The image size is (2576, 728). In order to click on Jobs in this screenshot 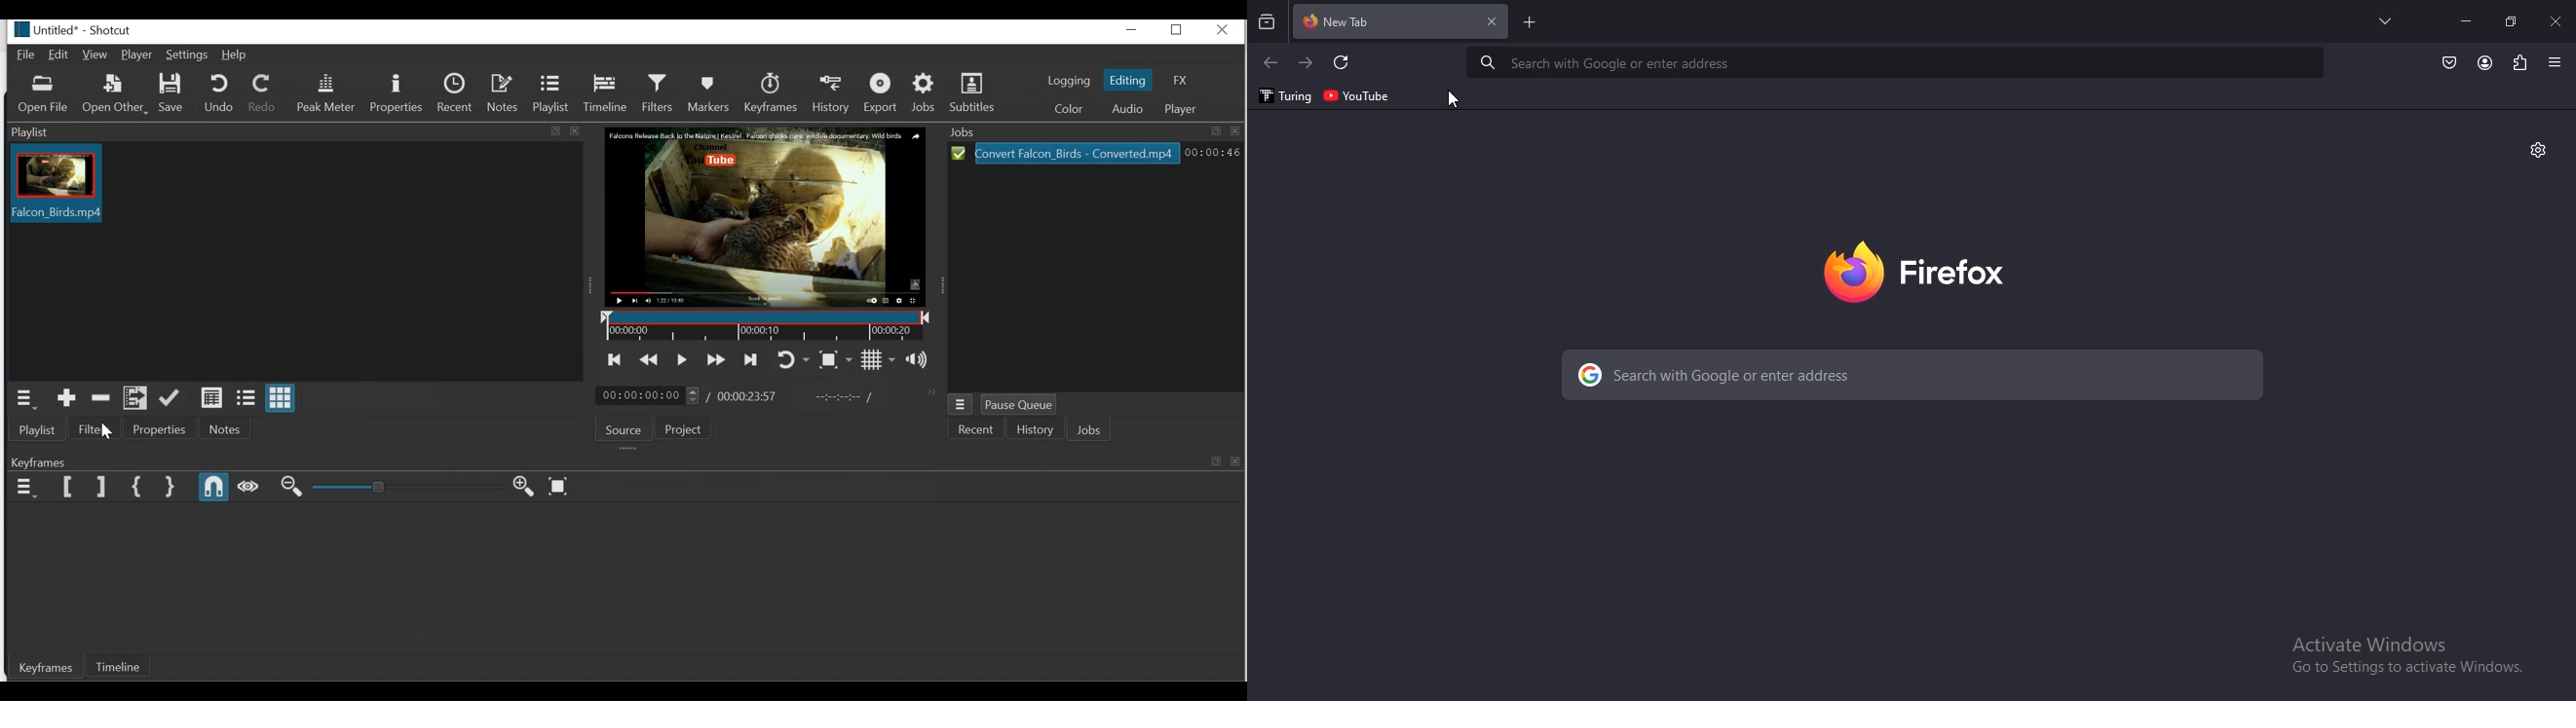, I will do `click(1089, 430)`.